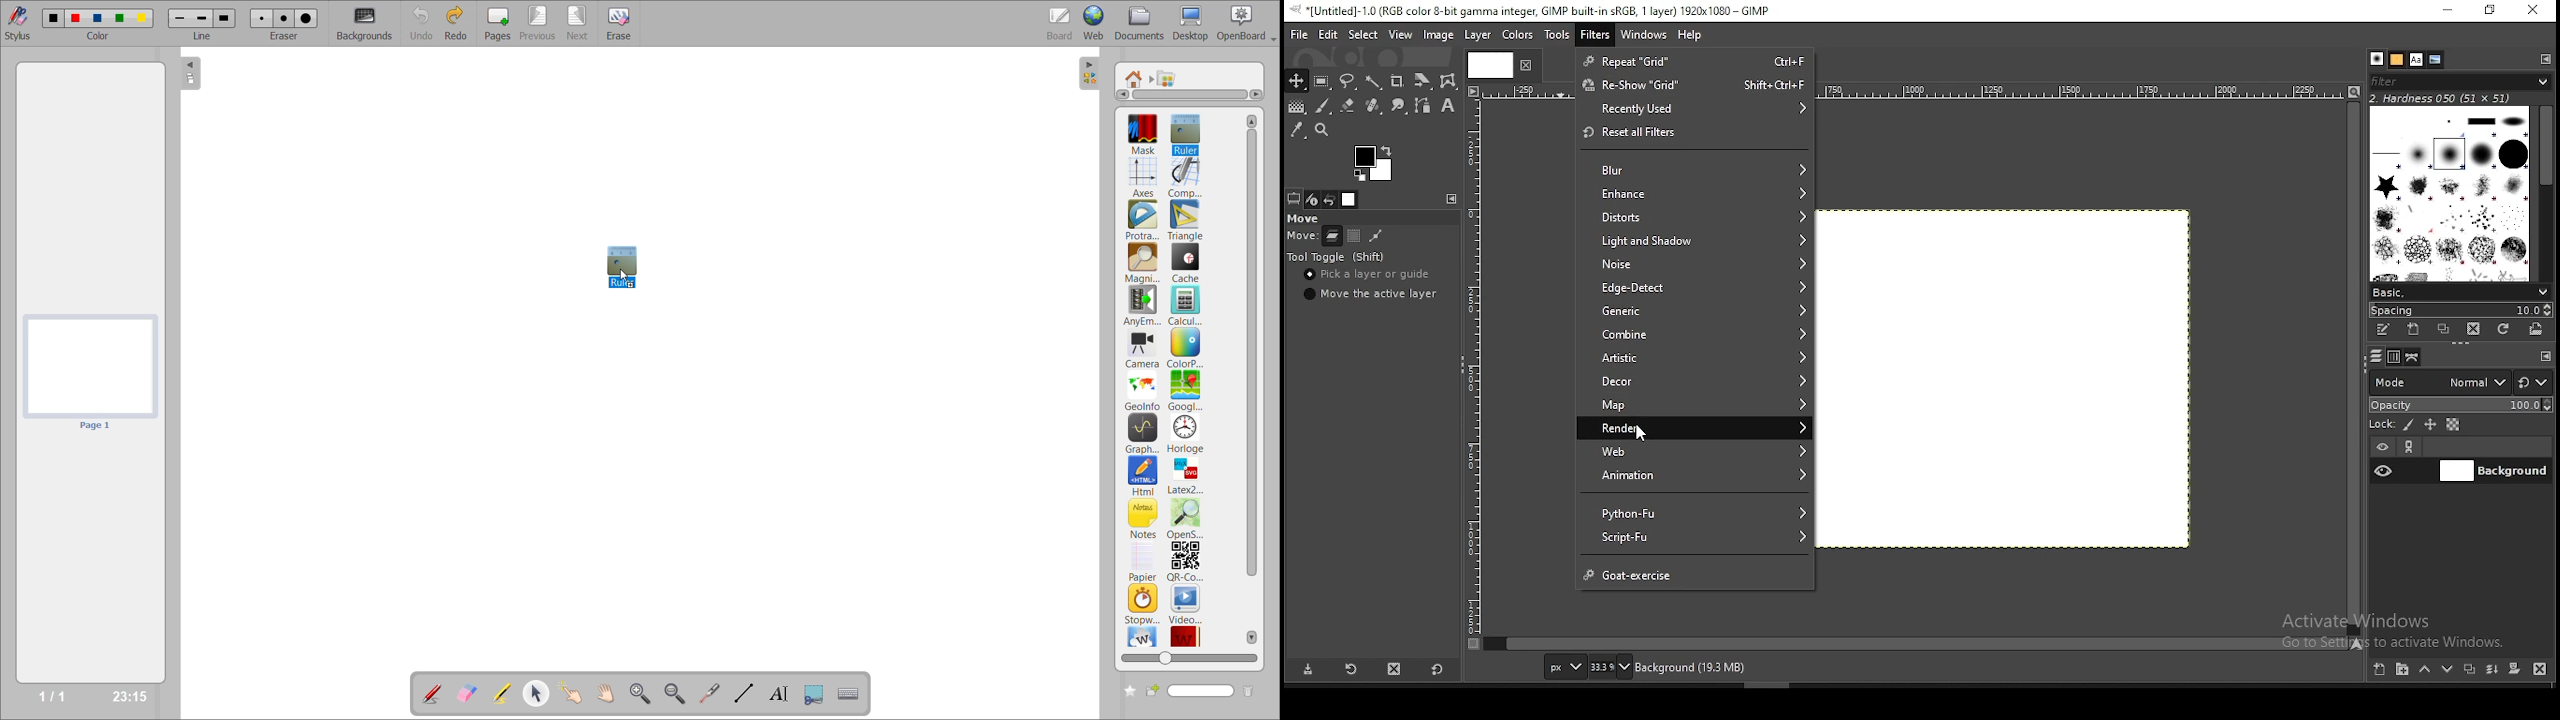  I want to click on stylus, so click(15, 21).